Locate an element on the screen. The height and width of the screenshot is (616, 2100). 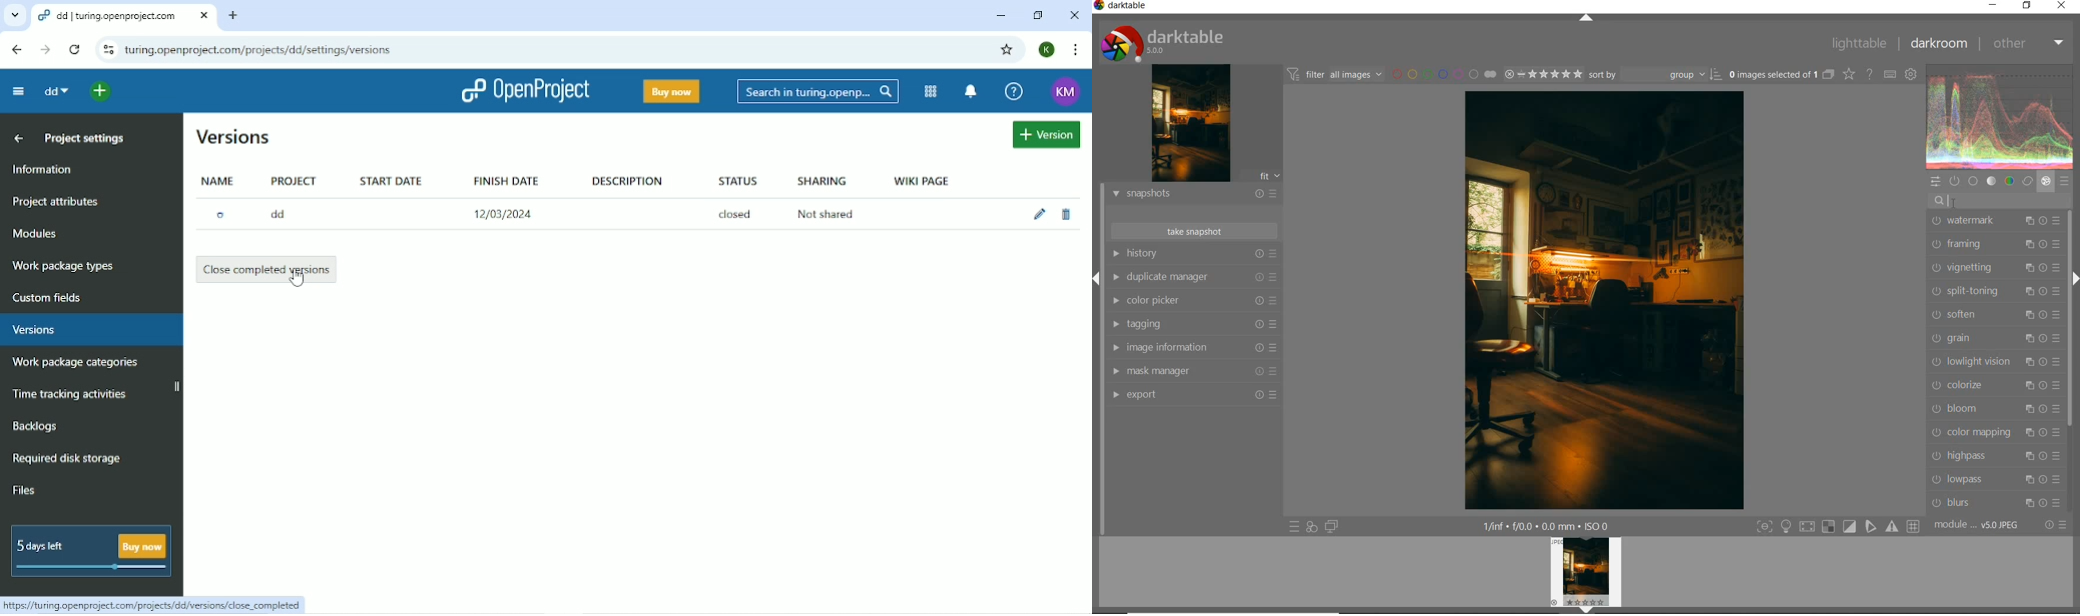
expand/collapse is located at coordinates (1585, 18).